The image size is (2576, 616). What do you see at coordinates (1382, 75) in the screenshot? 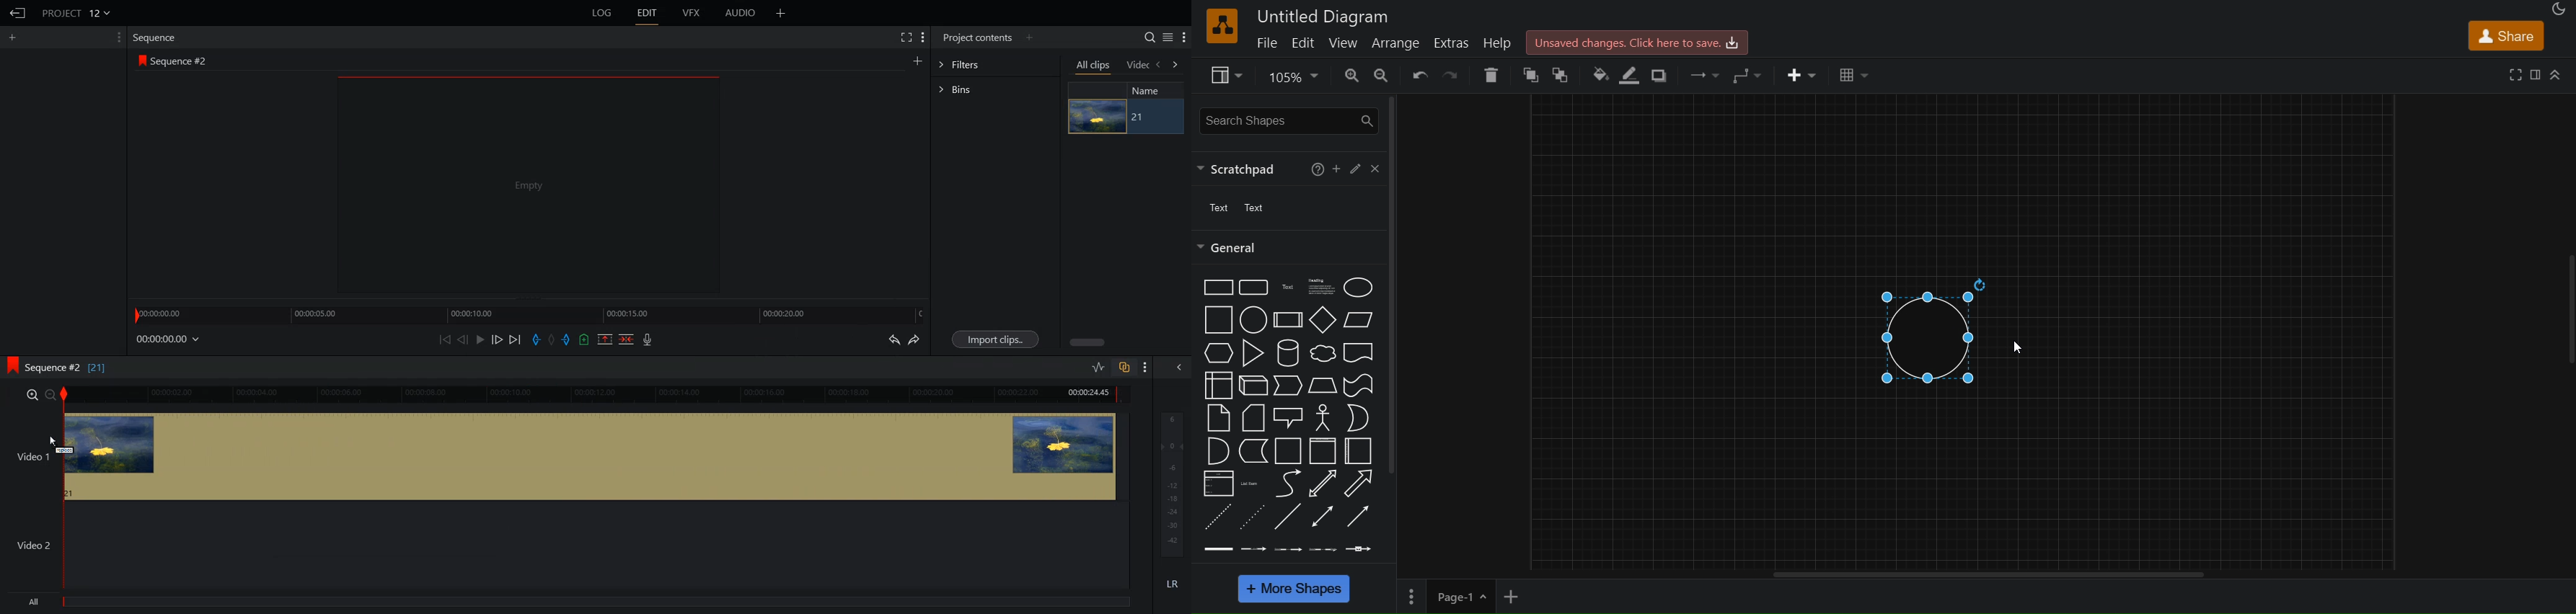
I see `zoom out` at bounding box center [1382, 75].